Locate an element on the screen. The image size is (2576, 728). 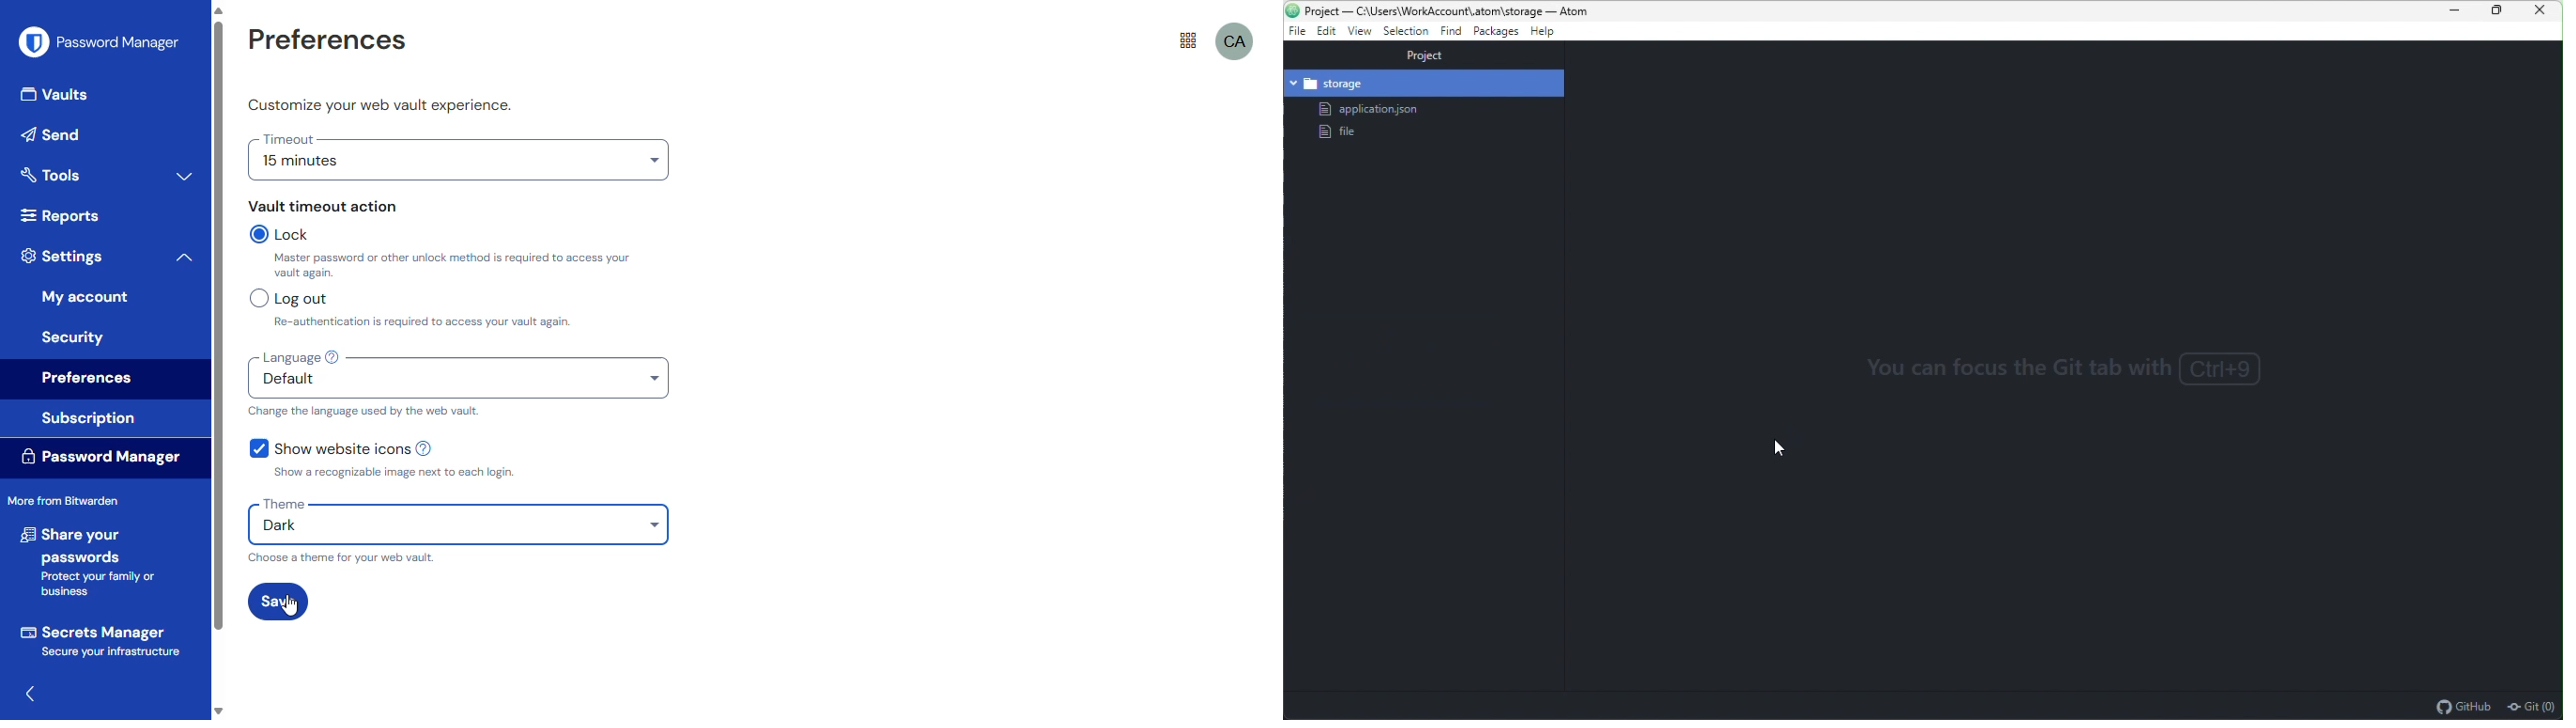
Master password or other unlock method is required to access your vault again is located at coordinates (460, 266).